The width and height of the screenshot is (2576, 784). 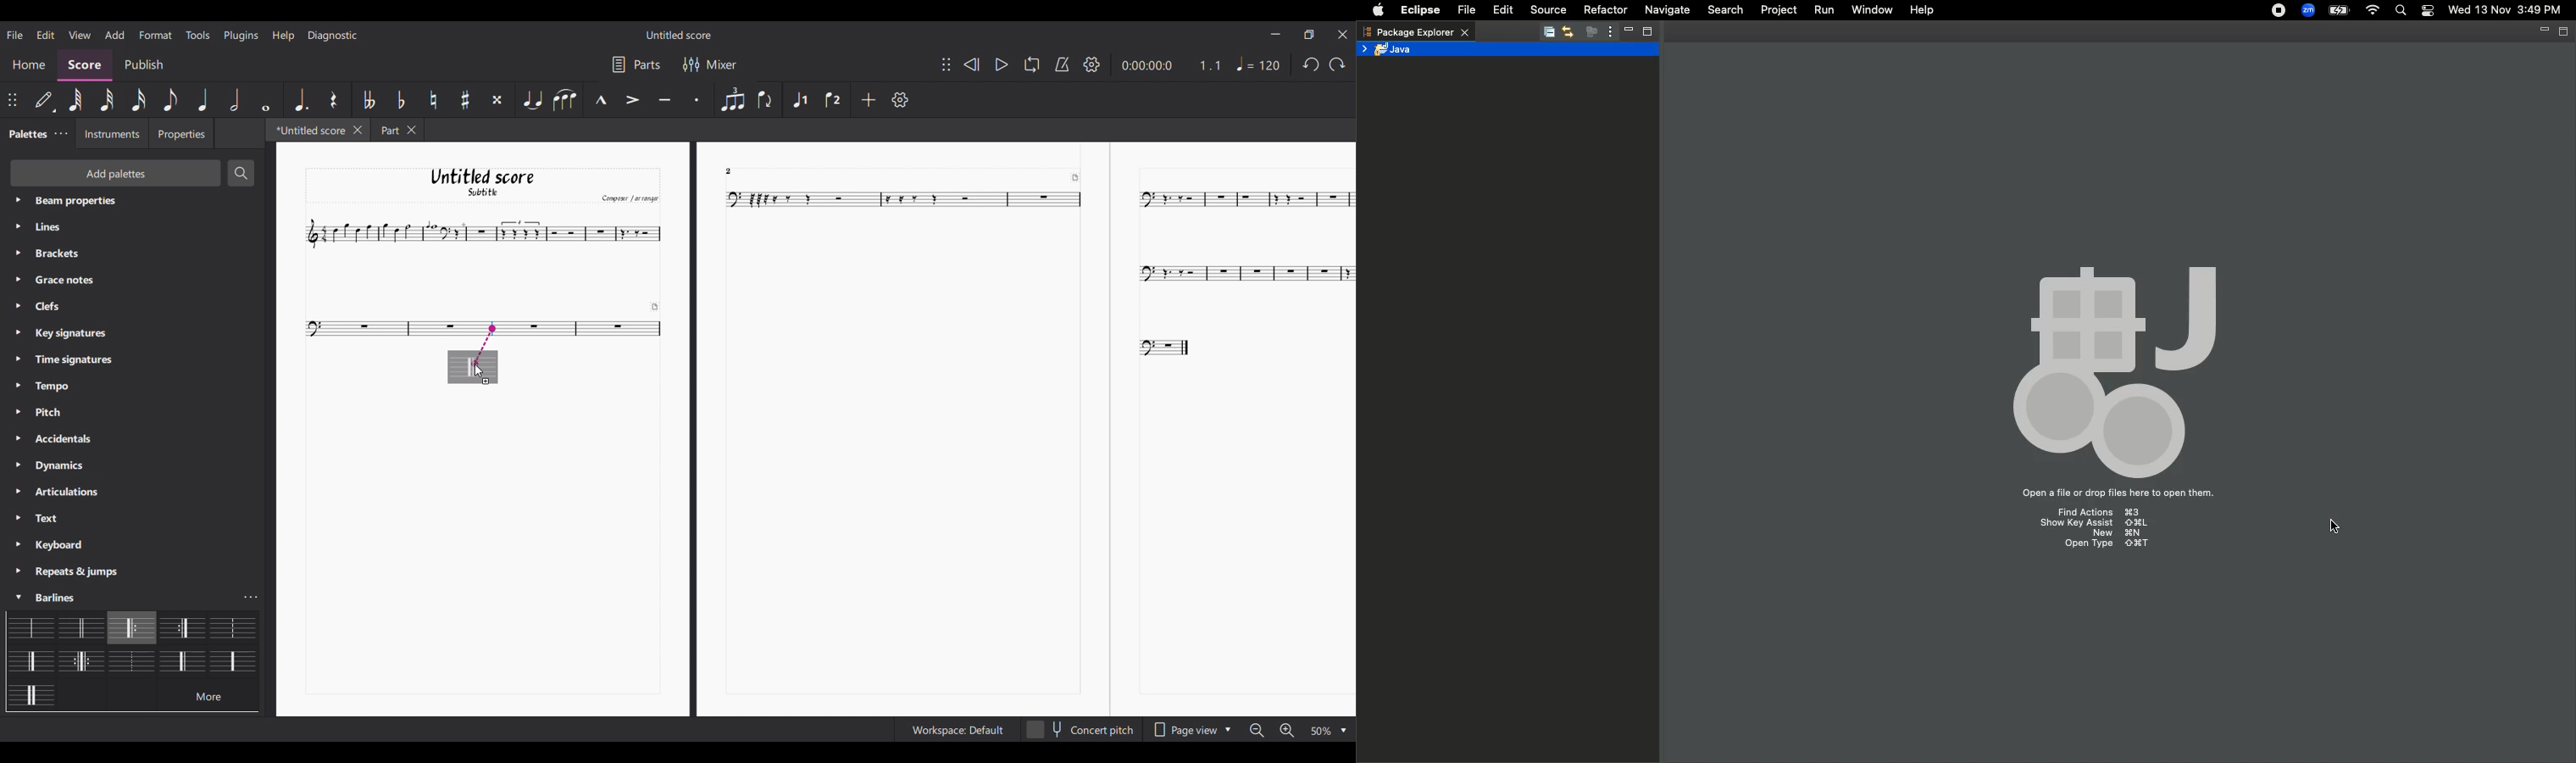 I want to click on Barline options, so click(x=230, y=627).